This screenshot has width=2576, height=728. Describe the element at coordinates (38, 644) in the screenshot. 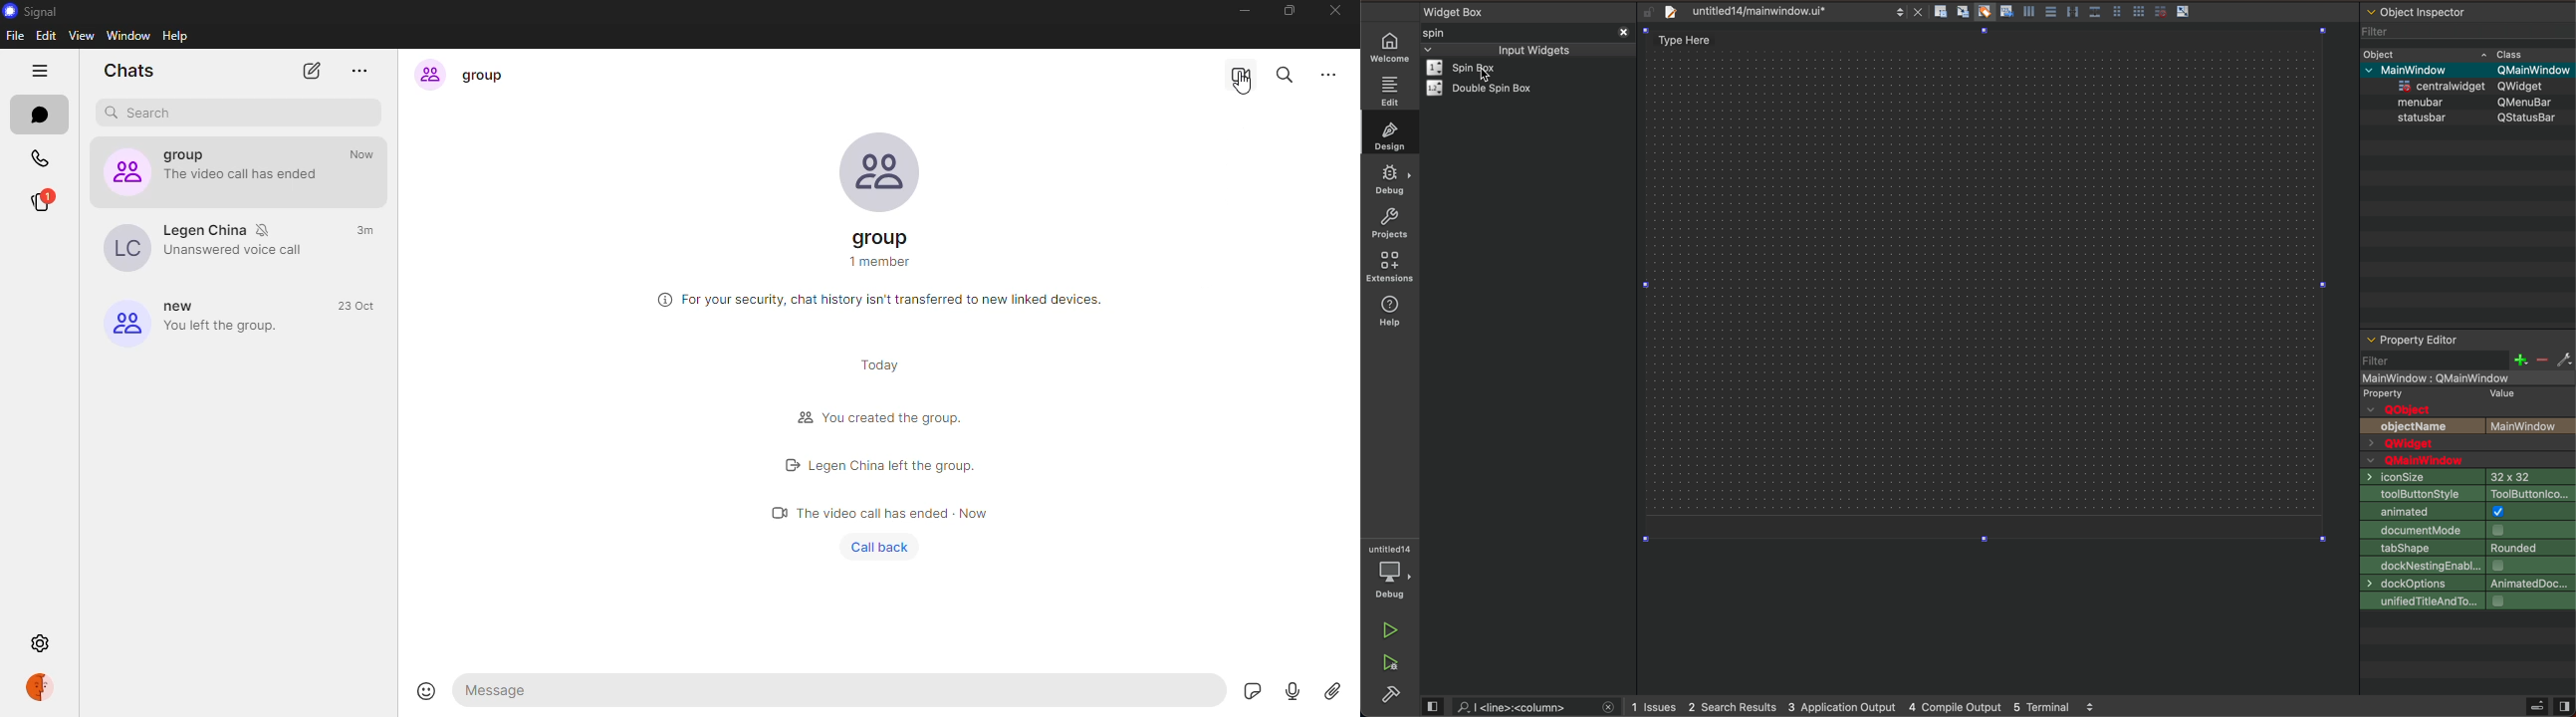

I see `settings` at that location.